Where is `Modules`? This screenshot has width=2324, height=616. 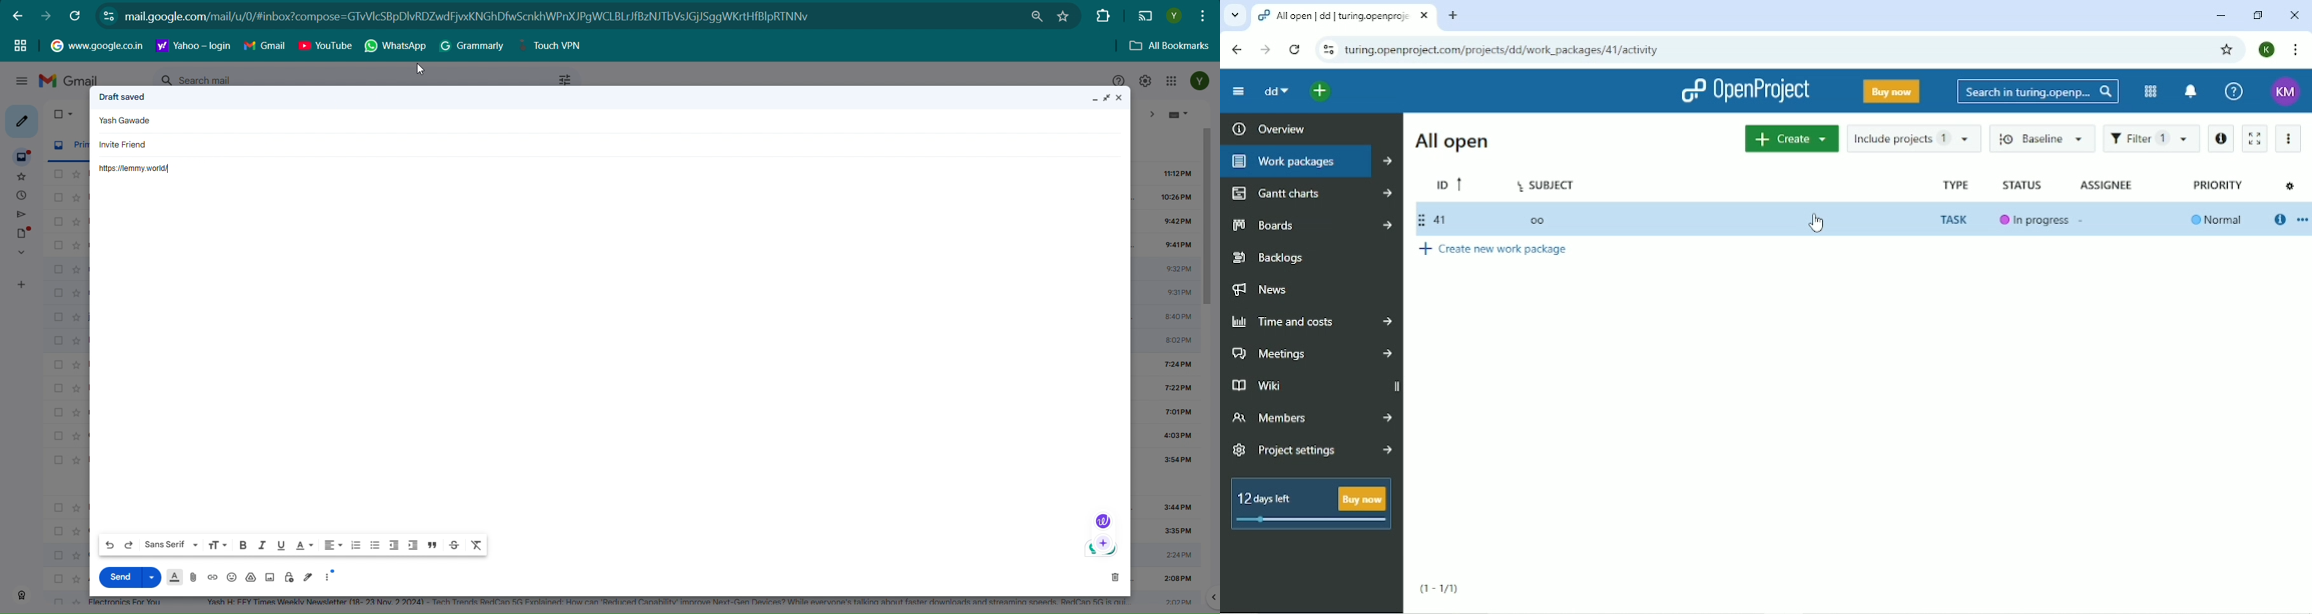 Modules is located at coordinates (2151, 92).